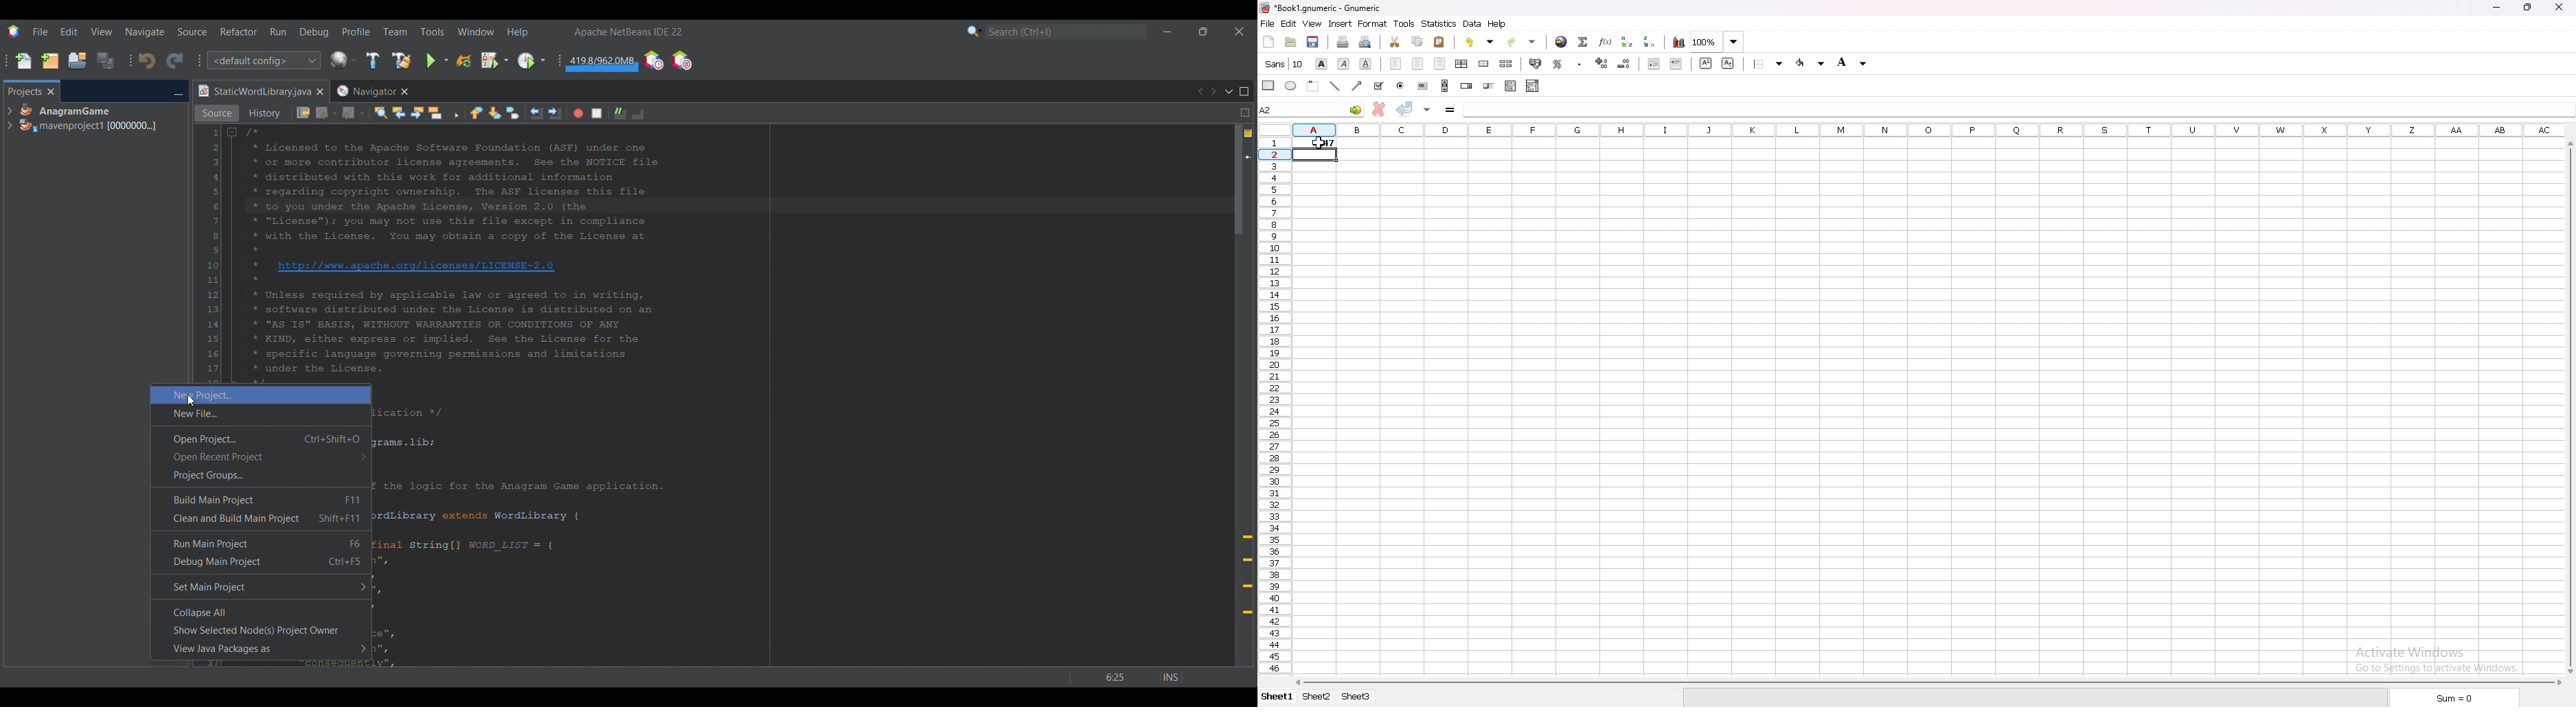 The width and height of the screenshot is (2576, 728). I want to click on accept changes, so click(1405, 108).